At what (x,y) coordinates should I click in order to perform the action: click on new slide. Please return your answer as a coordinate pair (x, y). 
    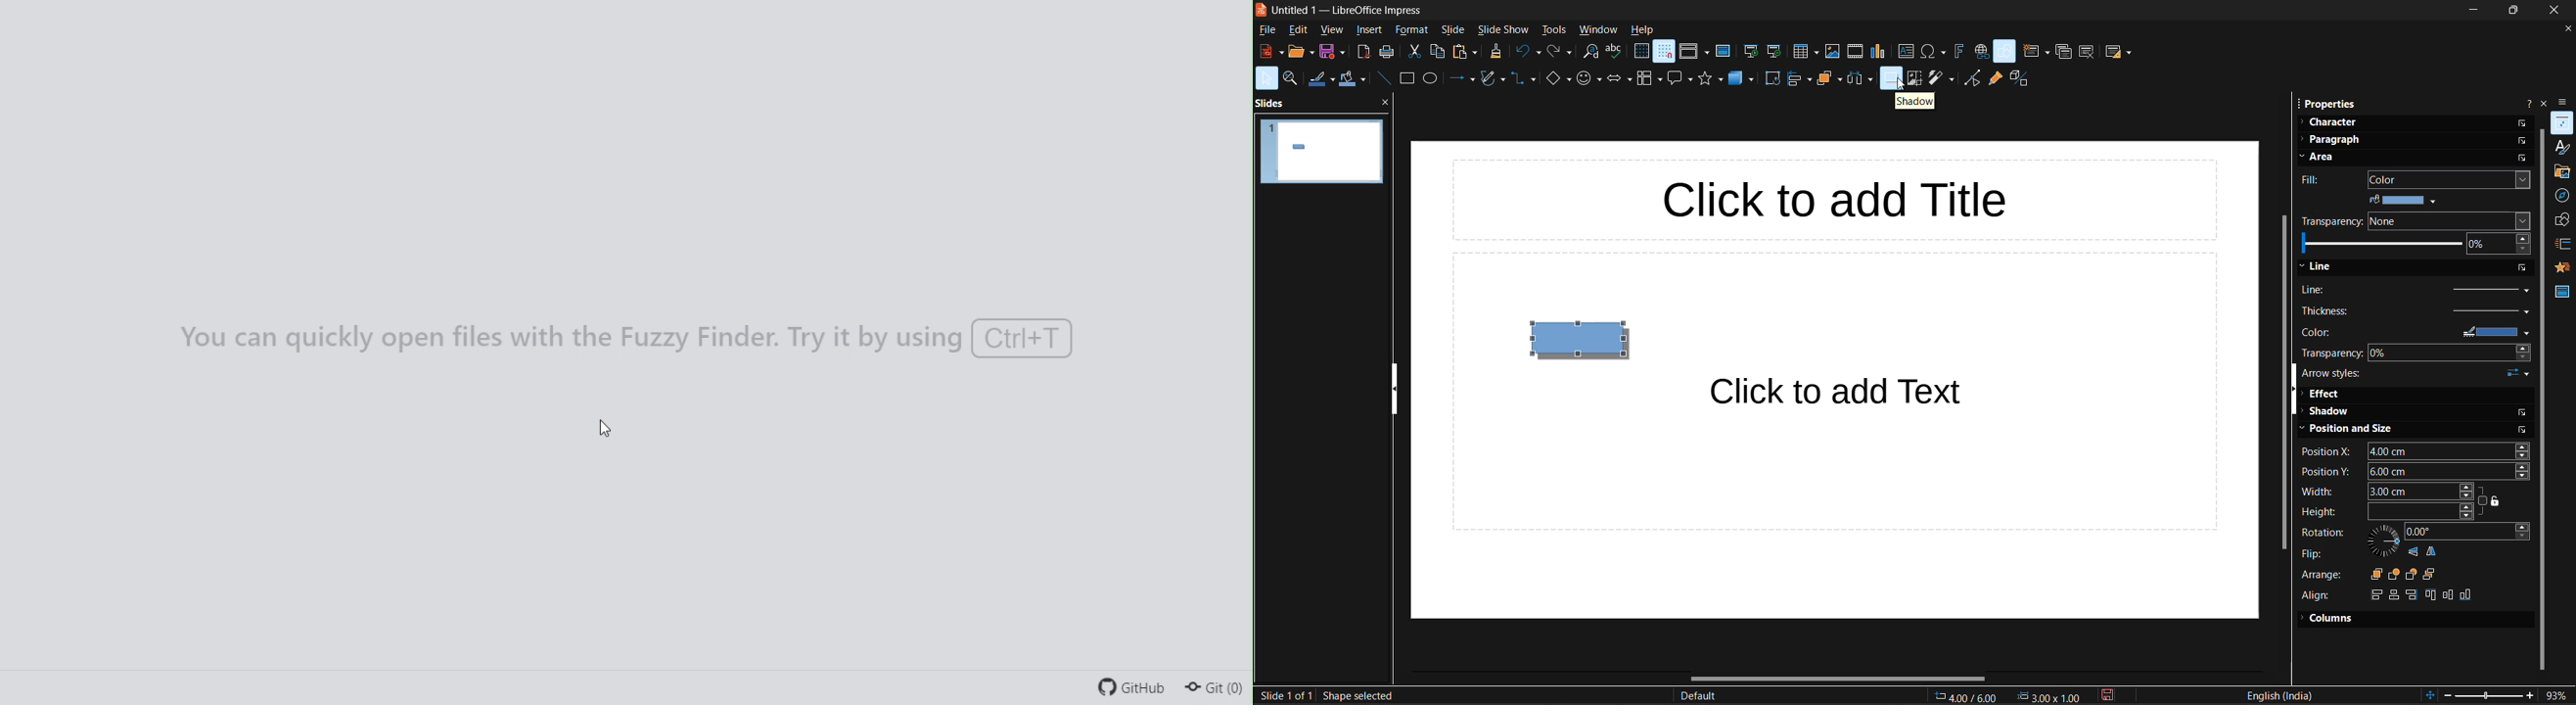
    Looking at the image, I should click on (2037, 50).